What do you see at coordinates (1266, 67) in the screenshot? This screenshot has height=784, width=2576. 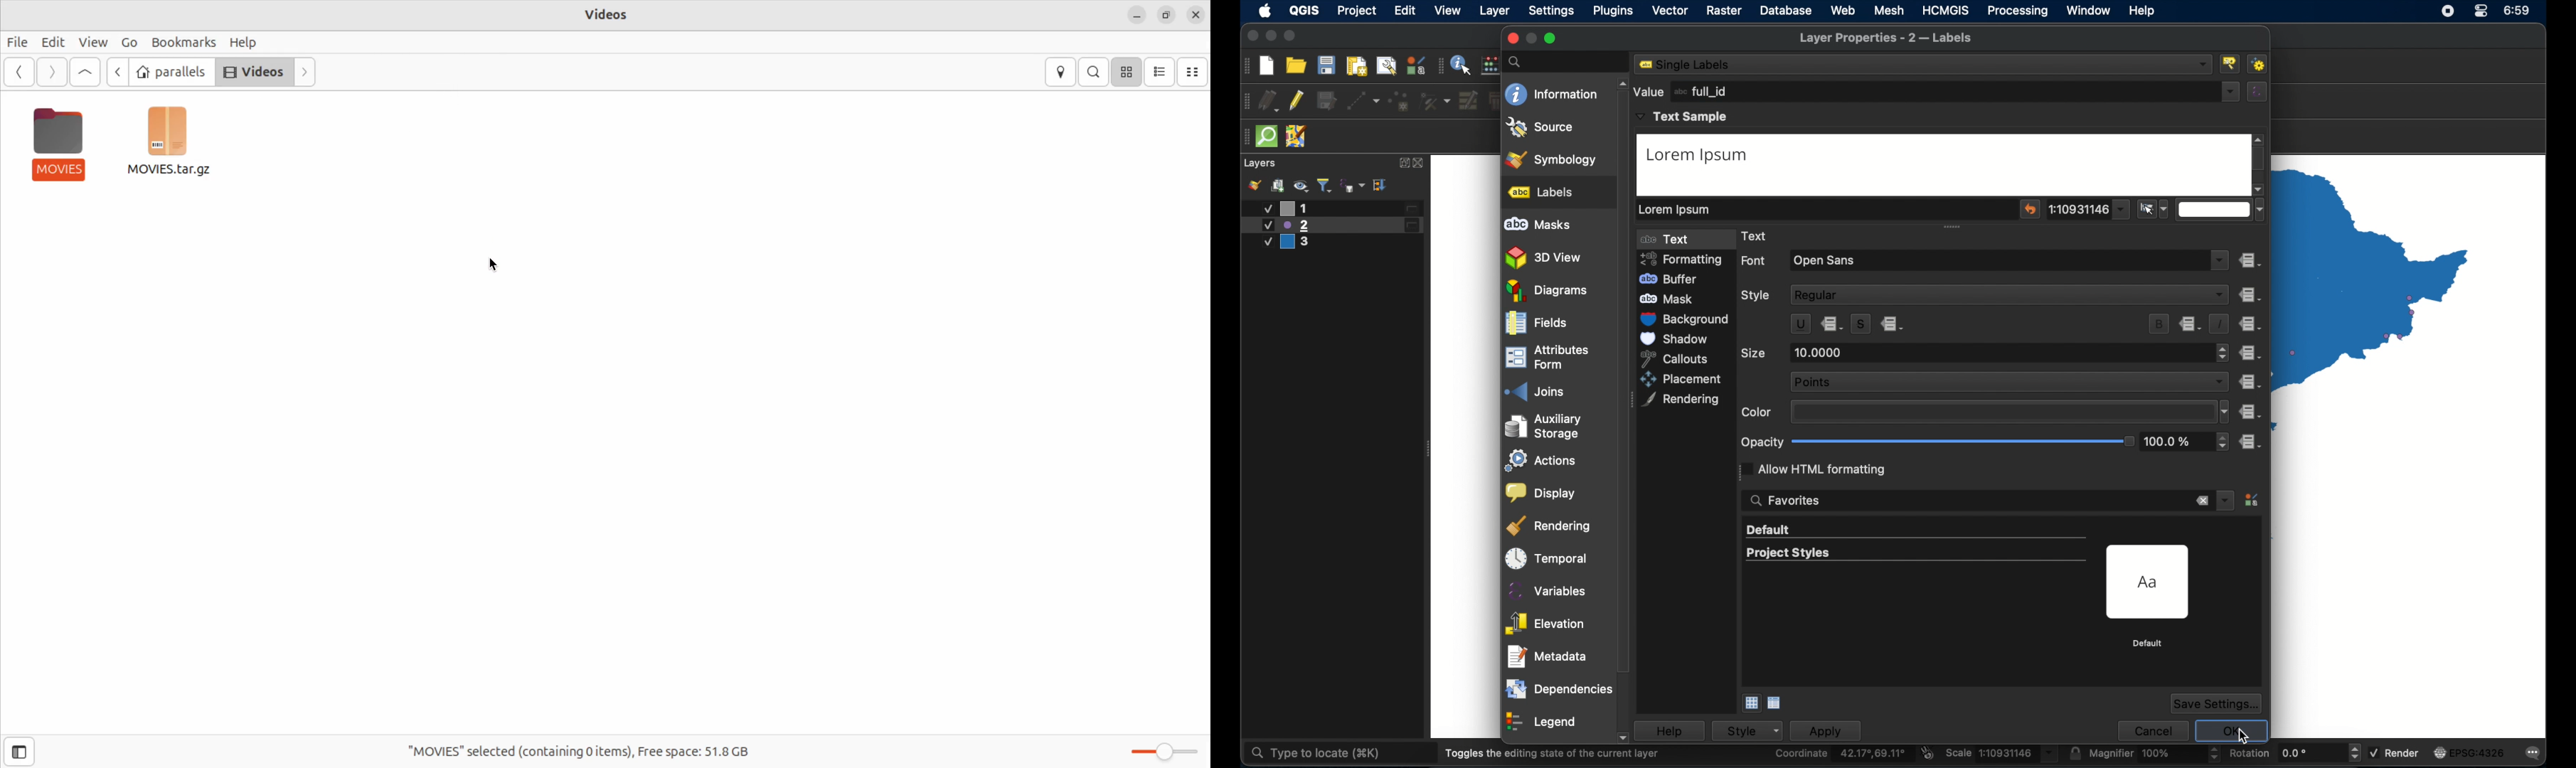 I see `new` at bounding box center [1266, 67].